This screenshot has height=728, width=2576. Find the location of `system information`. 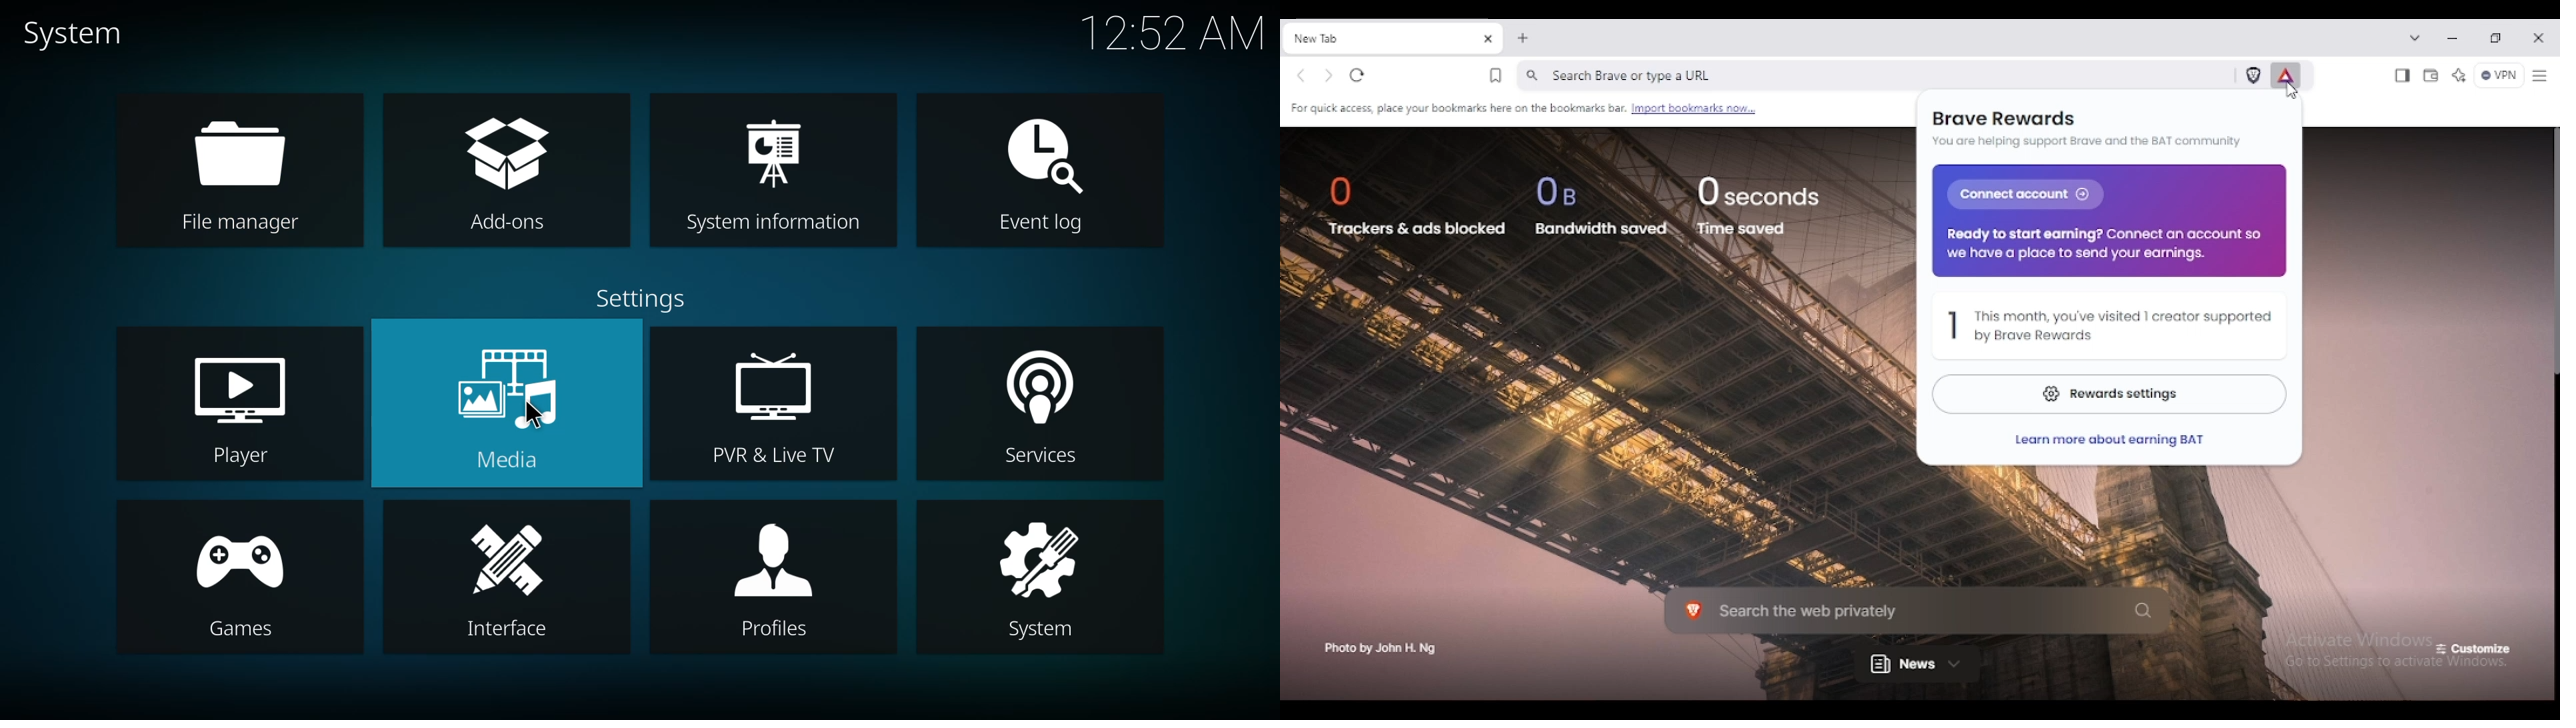

system information is located at coordinates (777, 151).